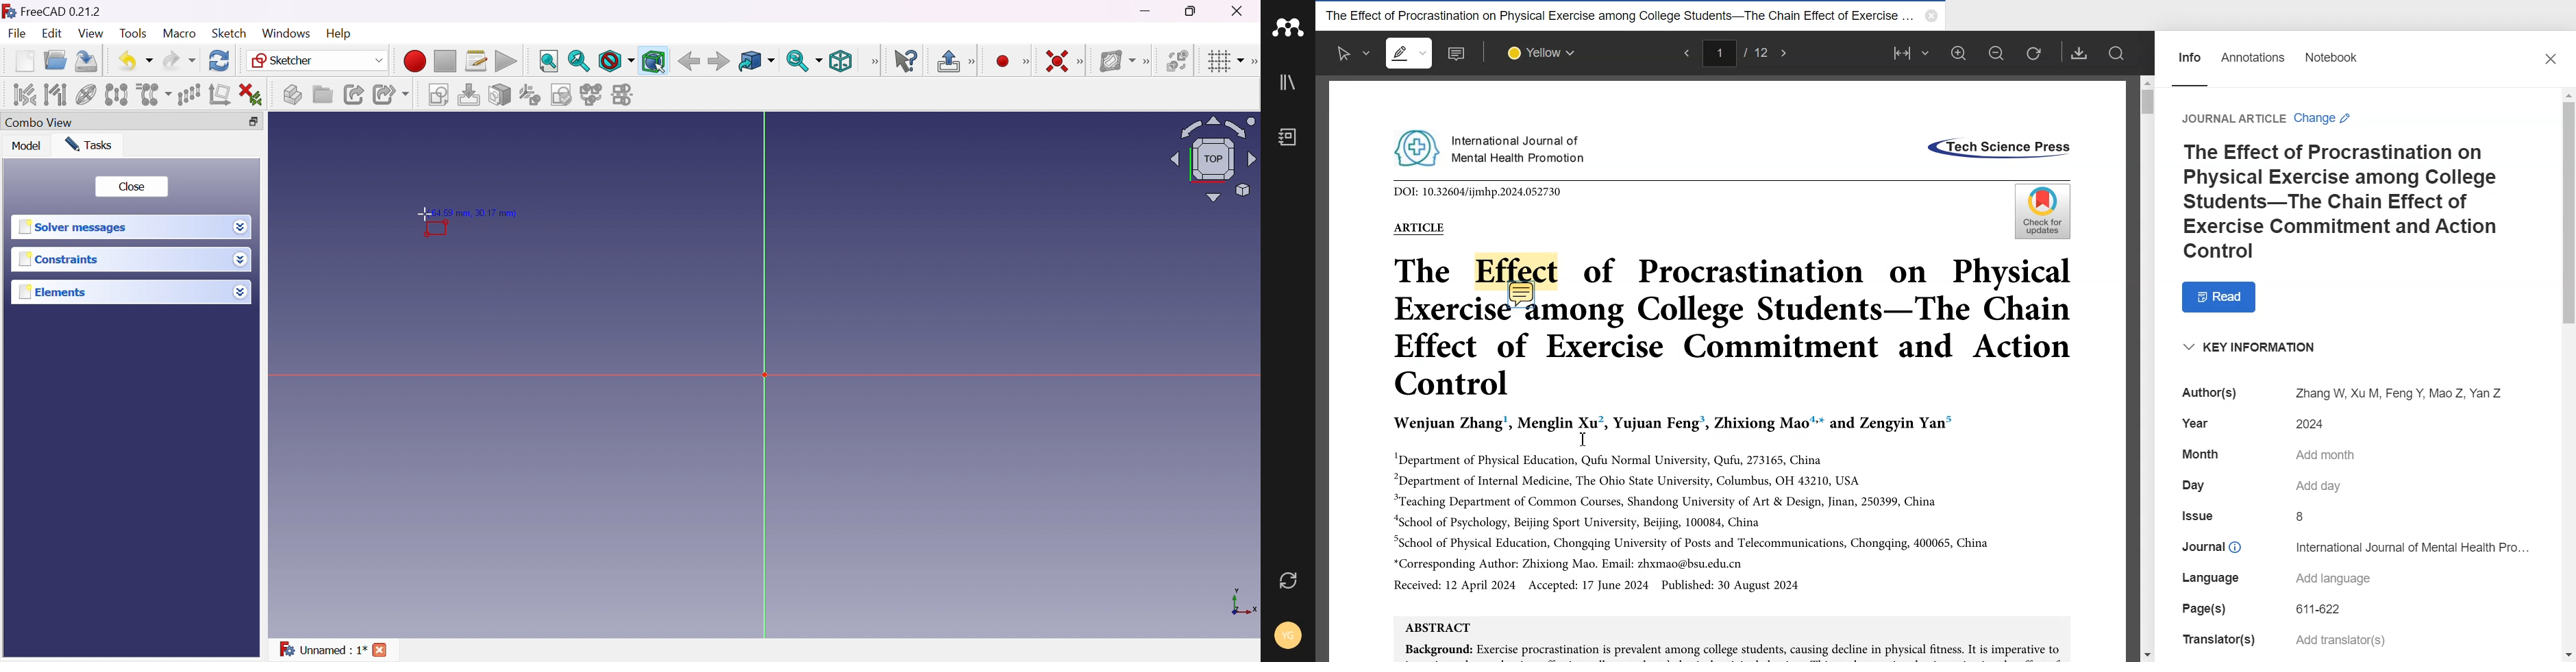 The image size is (2576, 672). I want to click on Leave sketch, so click(947, 61).